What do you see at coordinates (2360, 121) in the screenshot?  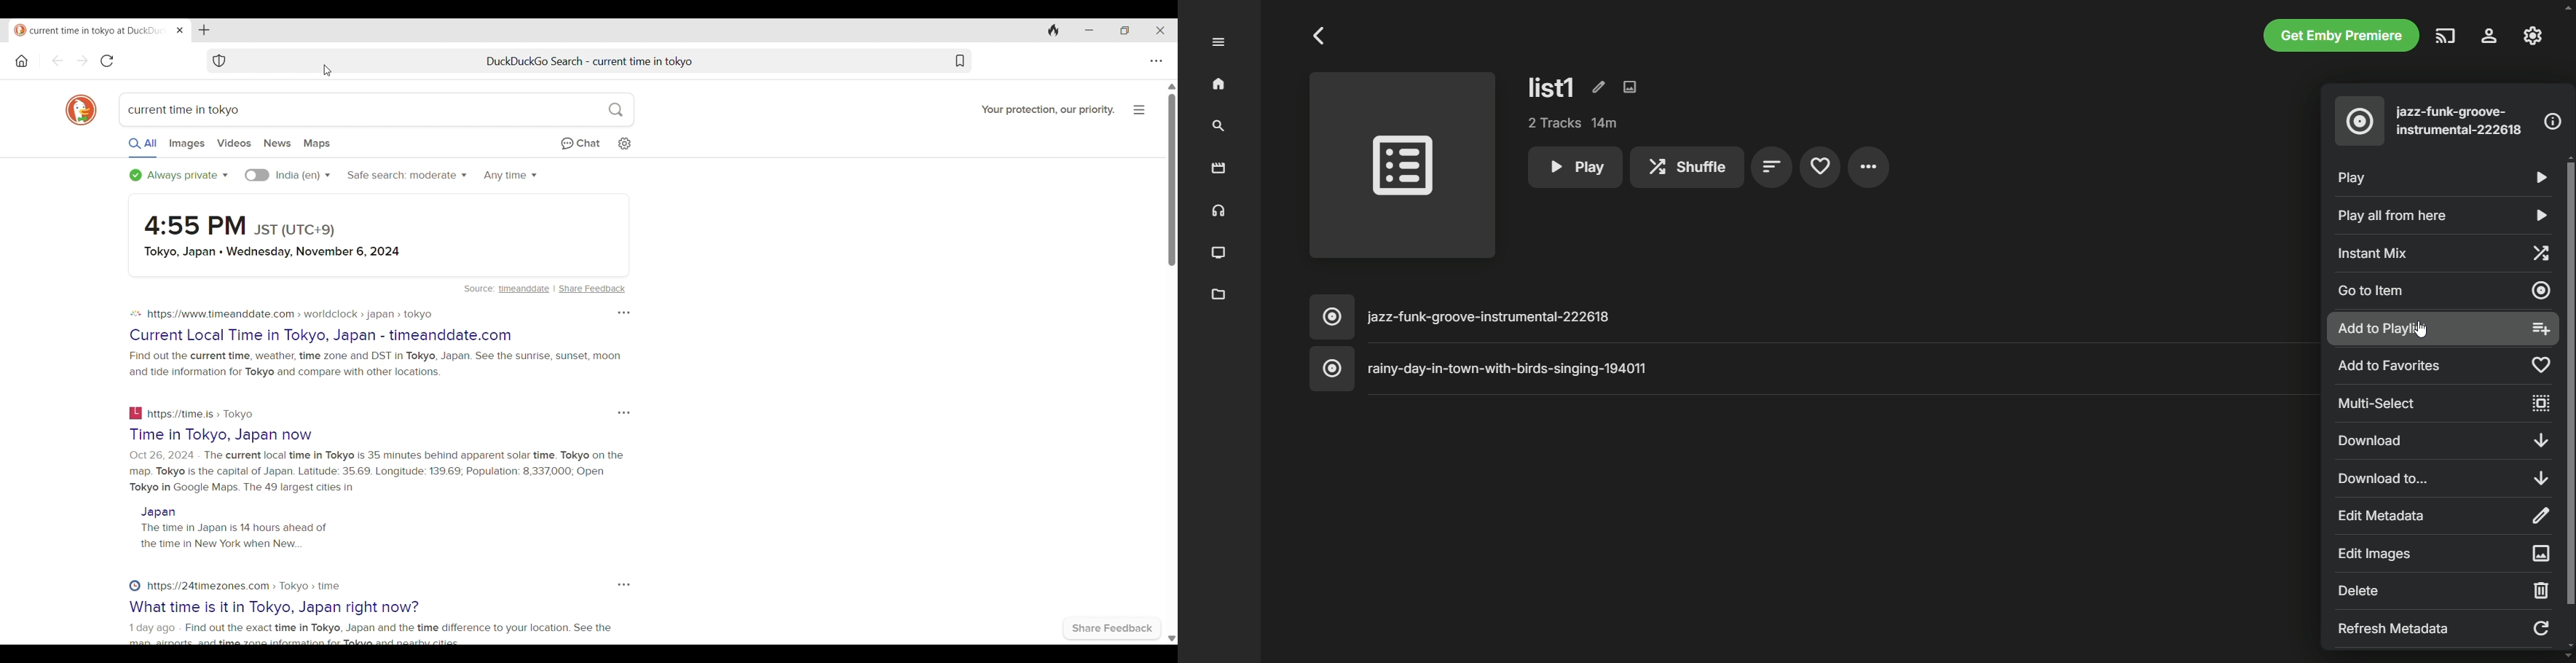 I see `music album` at bounding box center [2360, 121].